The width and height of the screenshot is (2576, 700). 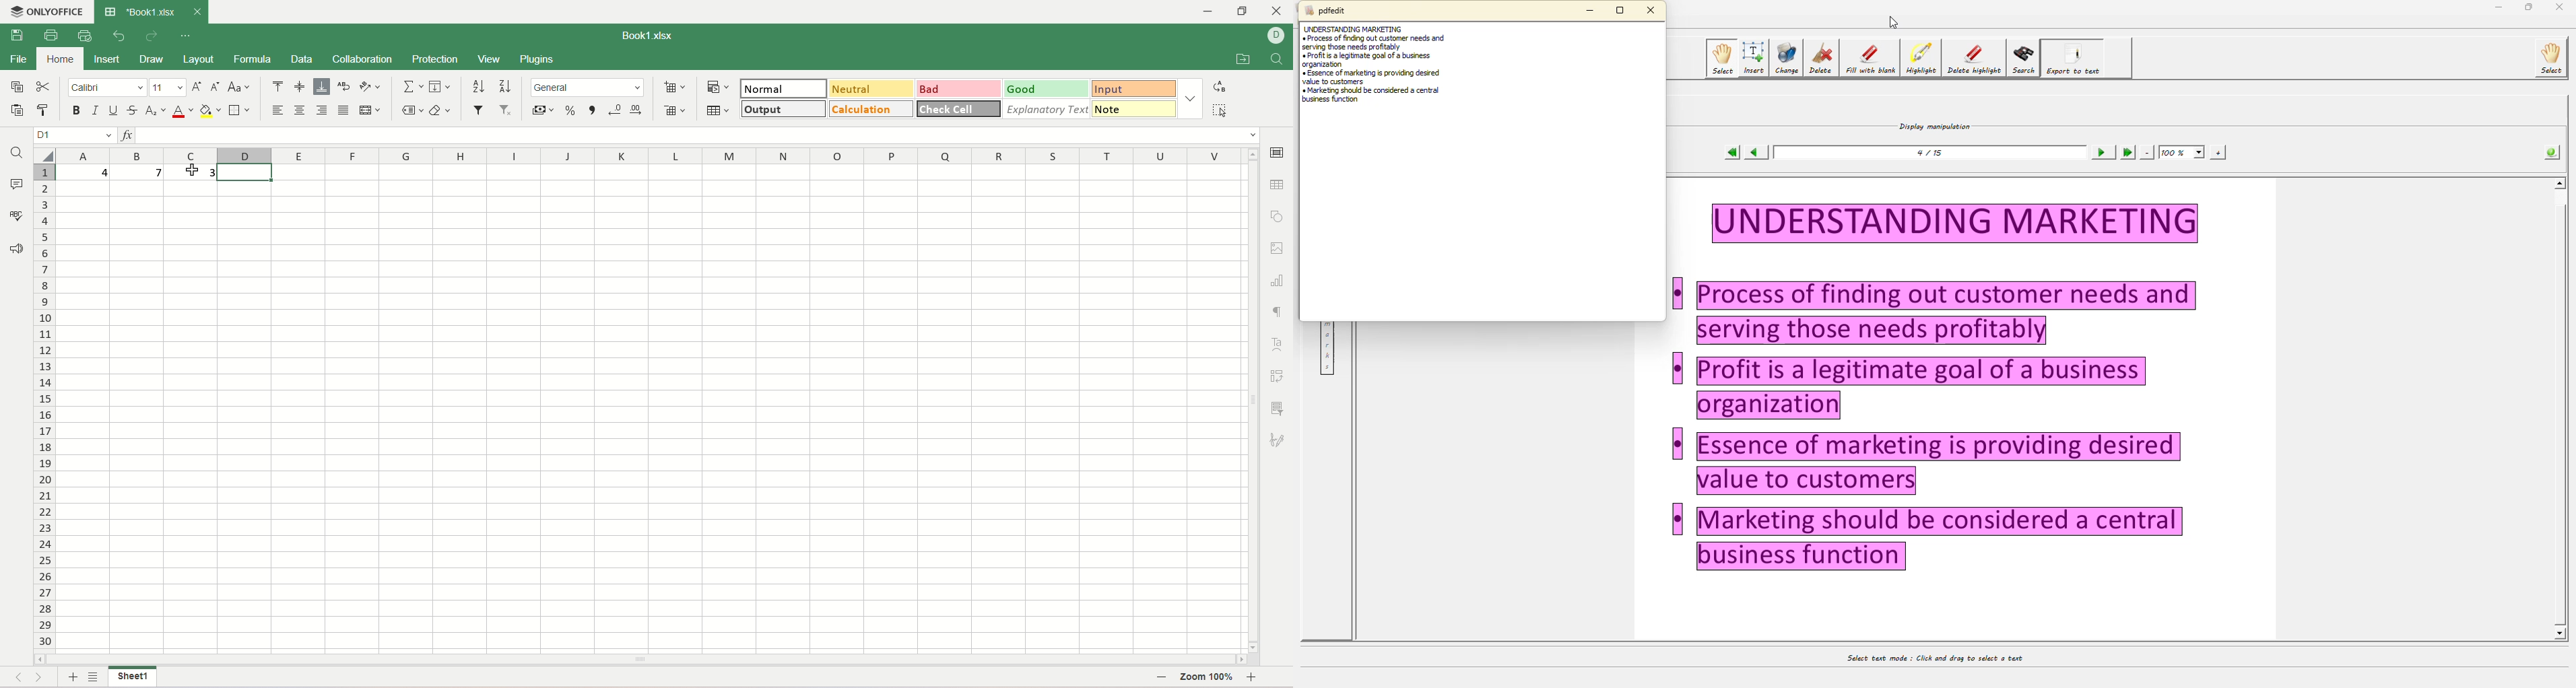 I want to click on text art settings, so click(x=1276, y=345).